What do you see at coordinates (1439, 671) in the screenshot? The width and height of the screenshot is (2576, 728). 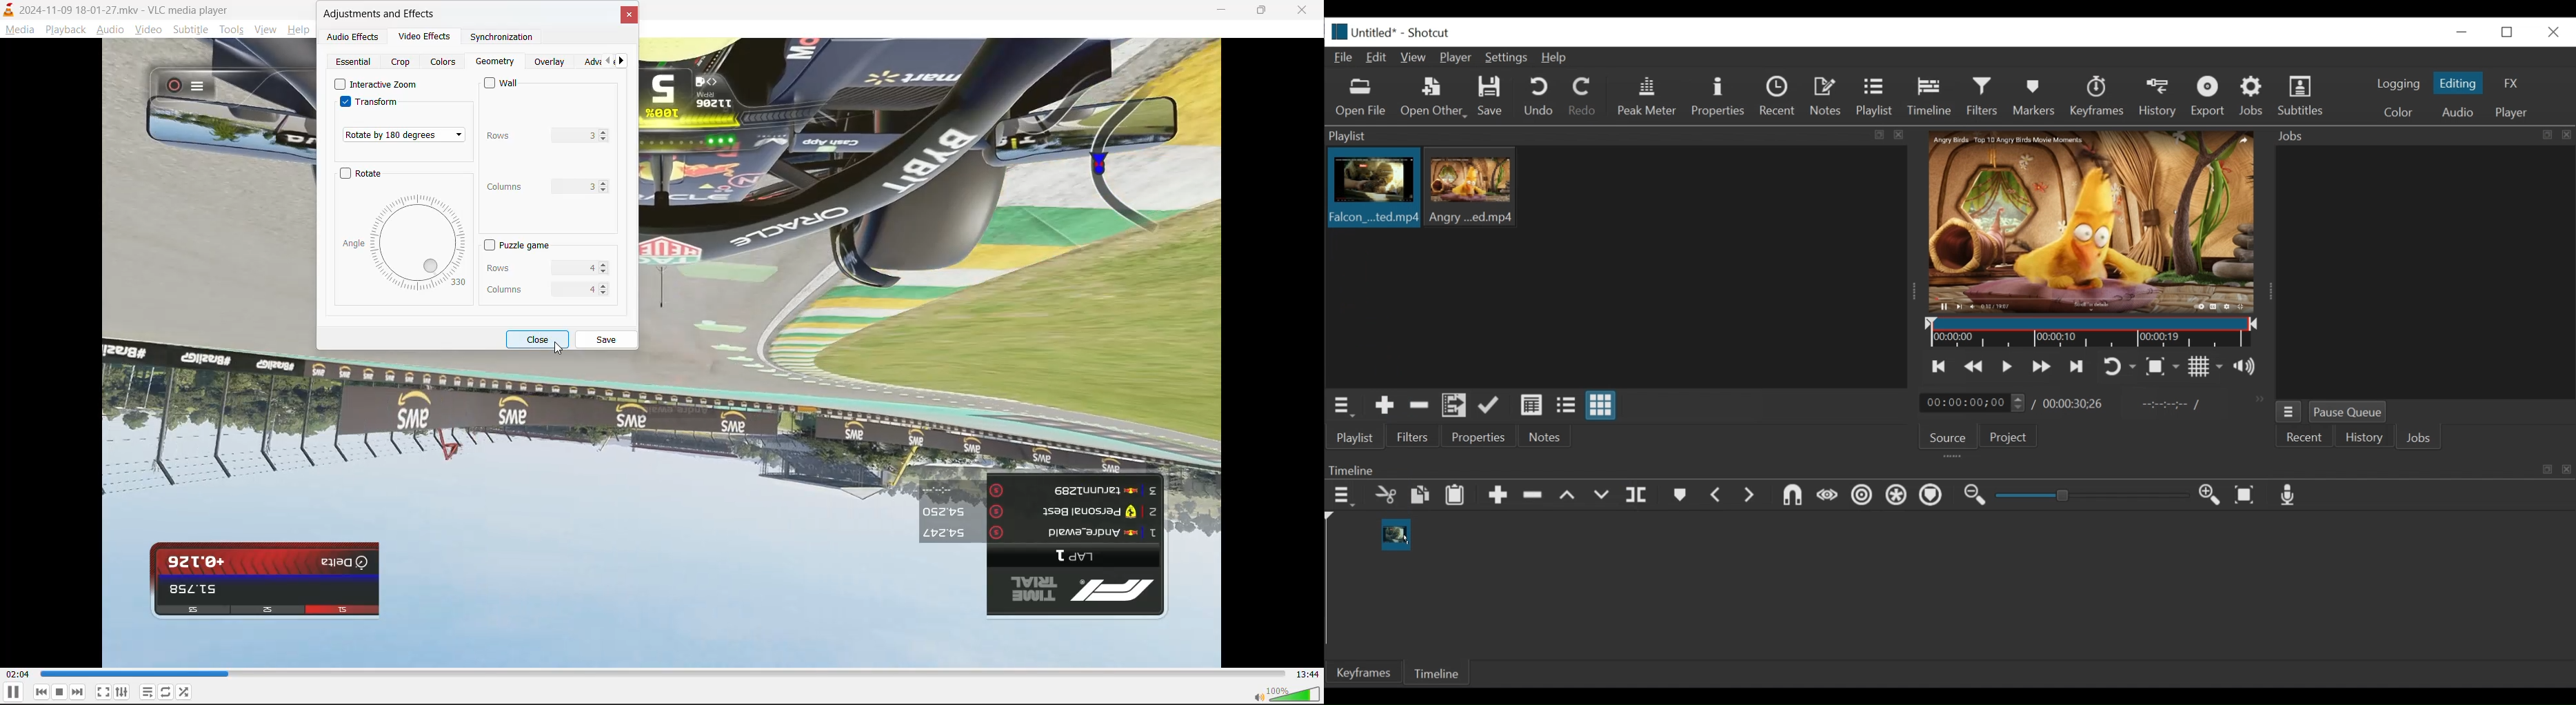 I see `Timeline` at bounding box center [1439, 671].